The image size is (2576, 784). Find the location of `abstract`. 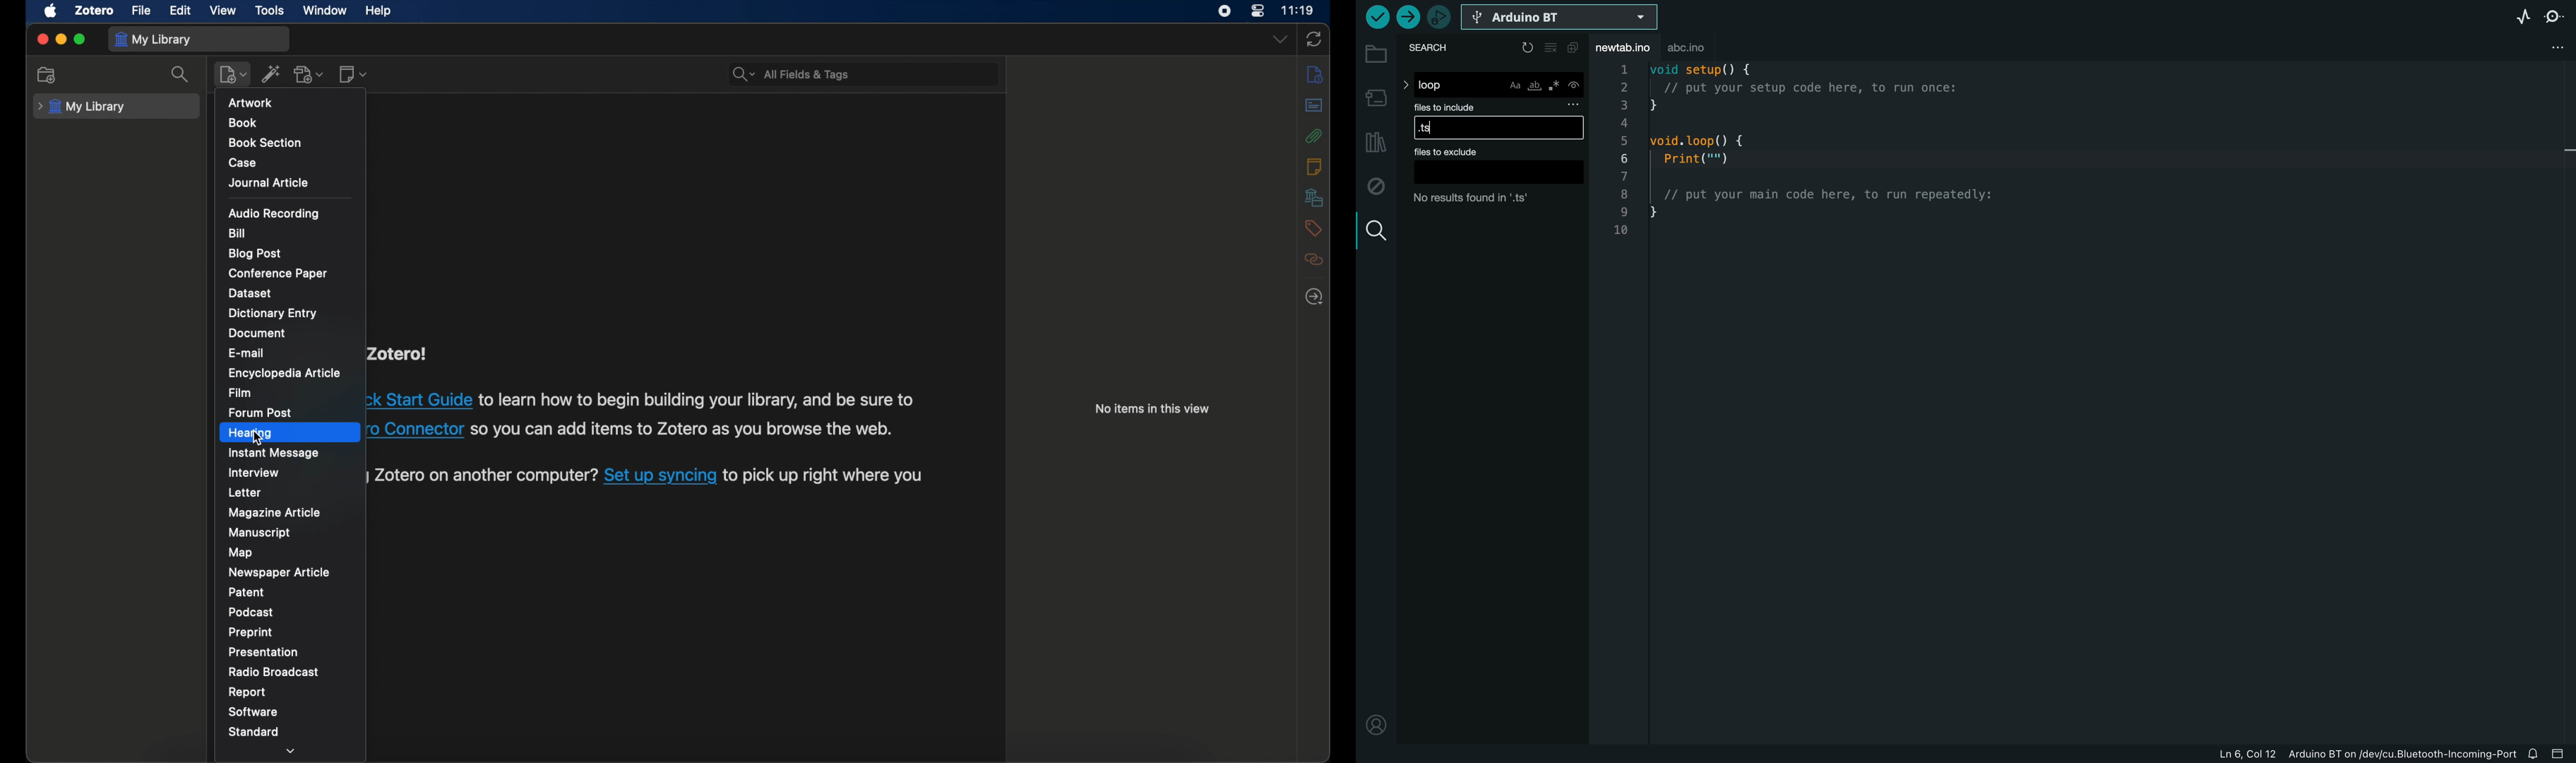

abstract is located at coordinates (1315, 105).